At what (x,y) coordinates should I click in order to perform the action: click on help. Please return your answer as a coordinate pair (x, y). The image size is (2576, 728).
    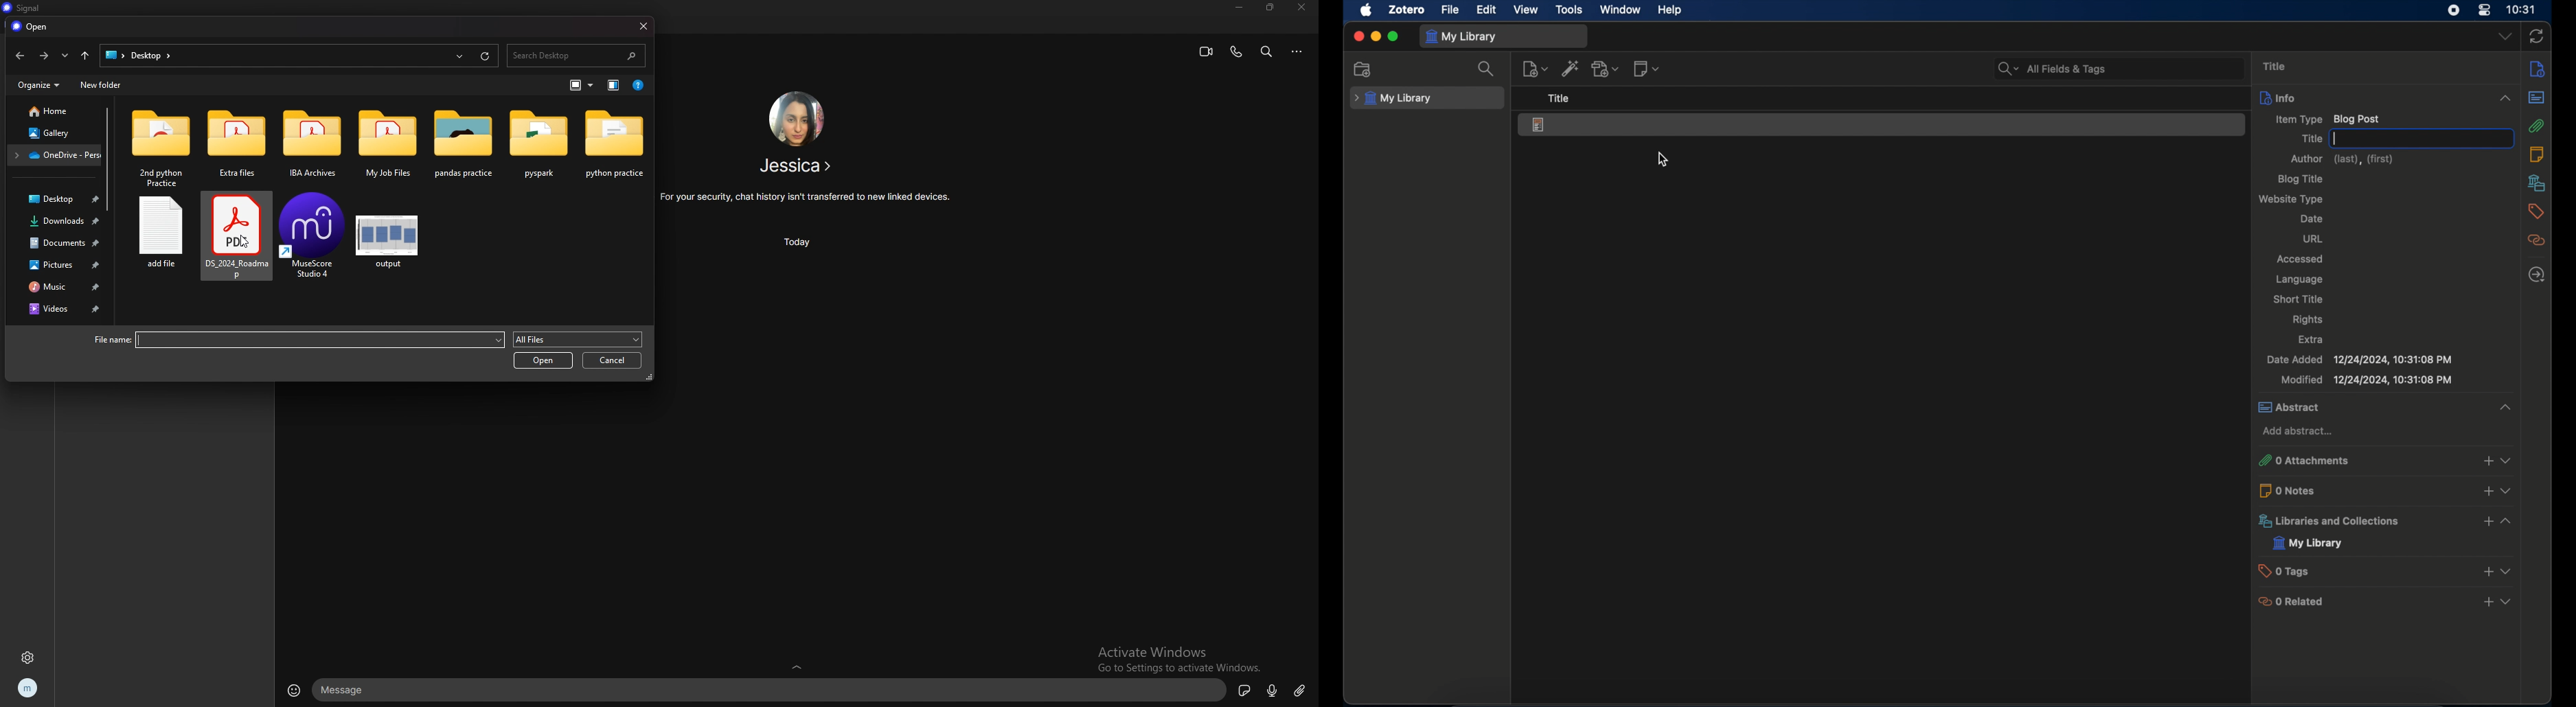
    Looking at the image, I should click on (1670, 10).